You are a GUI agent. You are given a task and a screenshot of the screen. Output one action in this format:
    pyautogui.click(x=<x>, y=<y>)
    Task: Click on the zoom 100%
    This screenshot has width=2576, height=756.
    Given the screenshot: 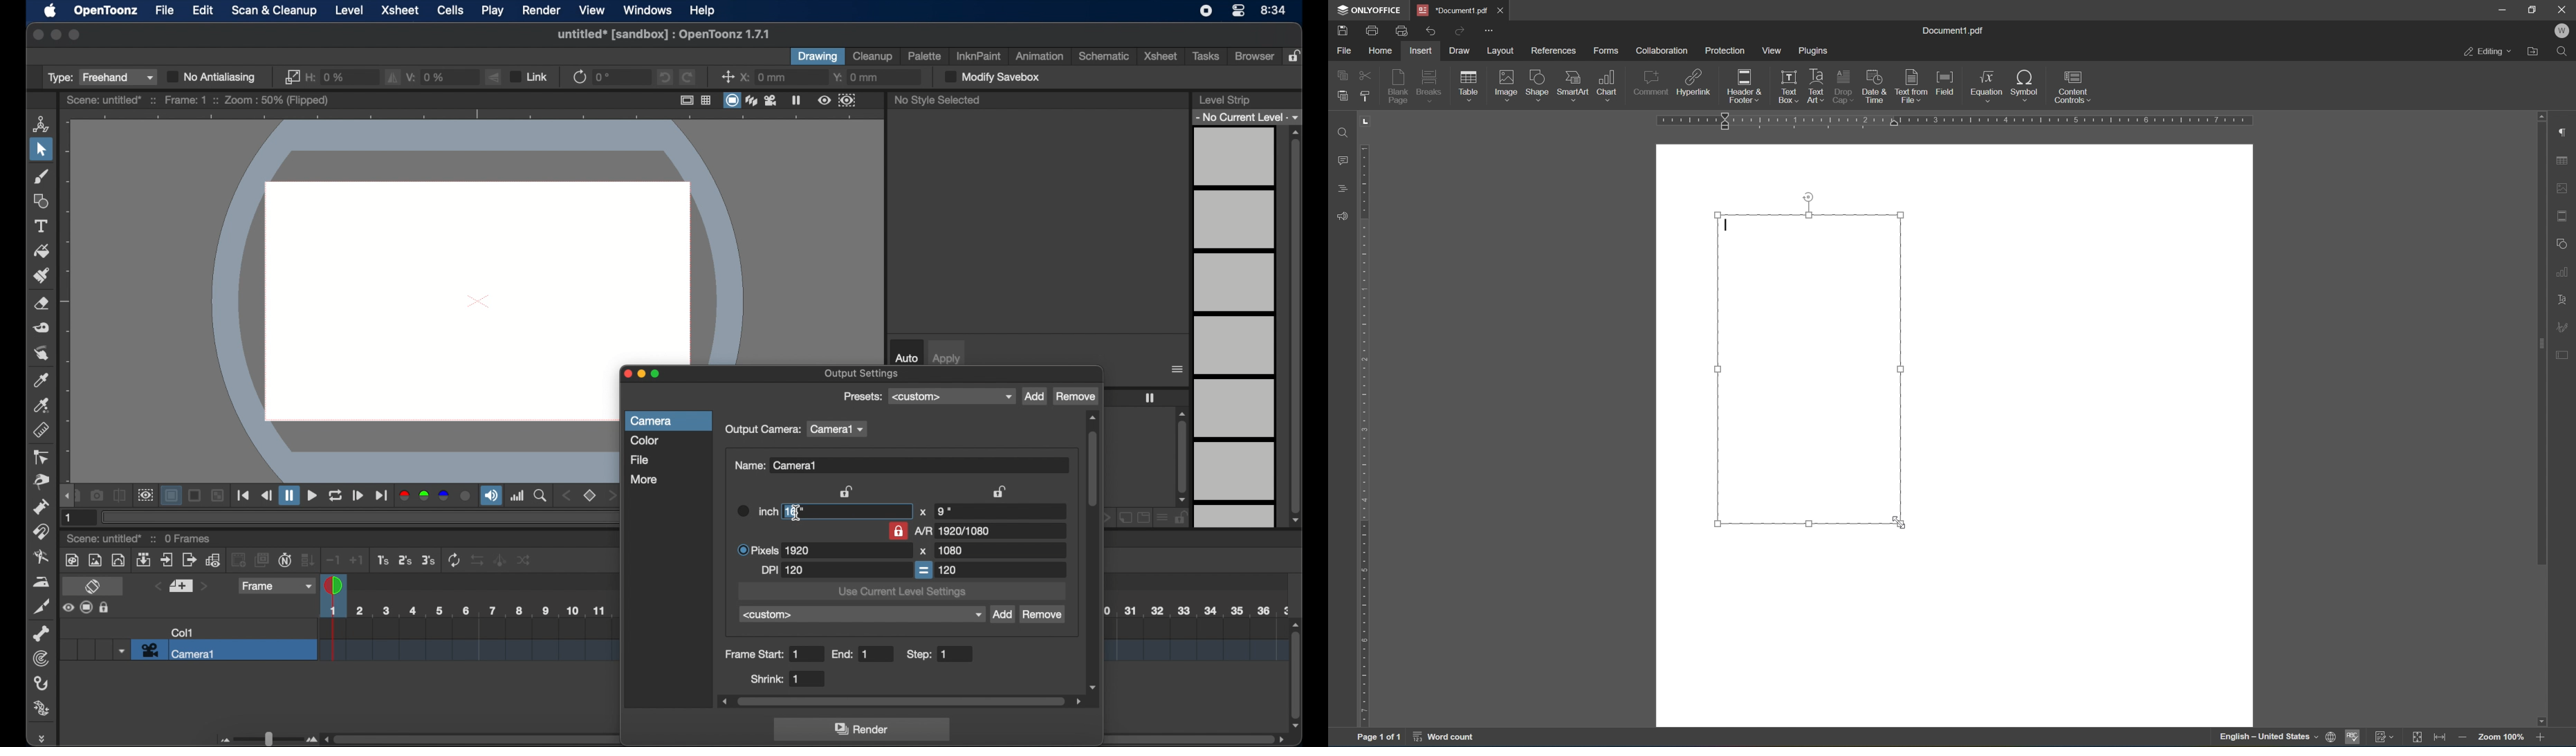 What is the action you would take?
    pyautogui.click(x=2502, y=739)
    